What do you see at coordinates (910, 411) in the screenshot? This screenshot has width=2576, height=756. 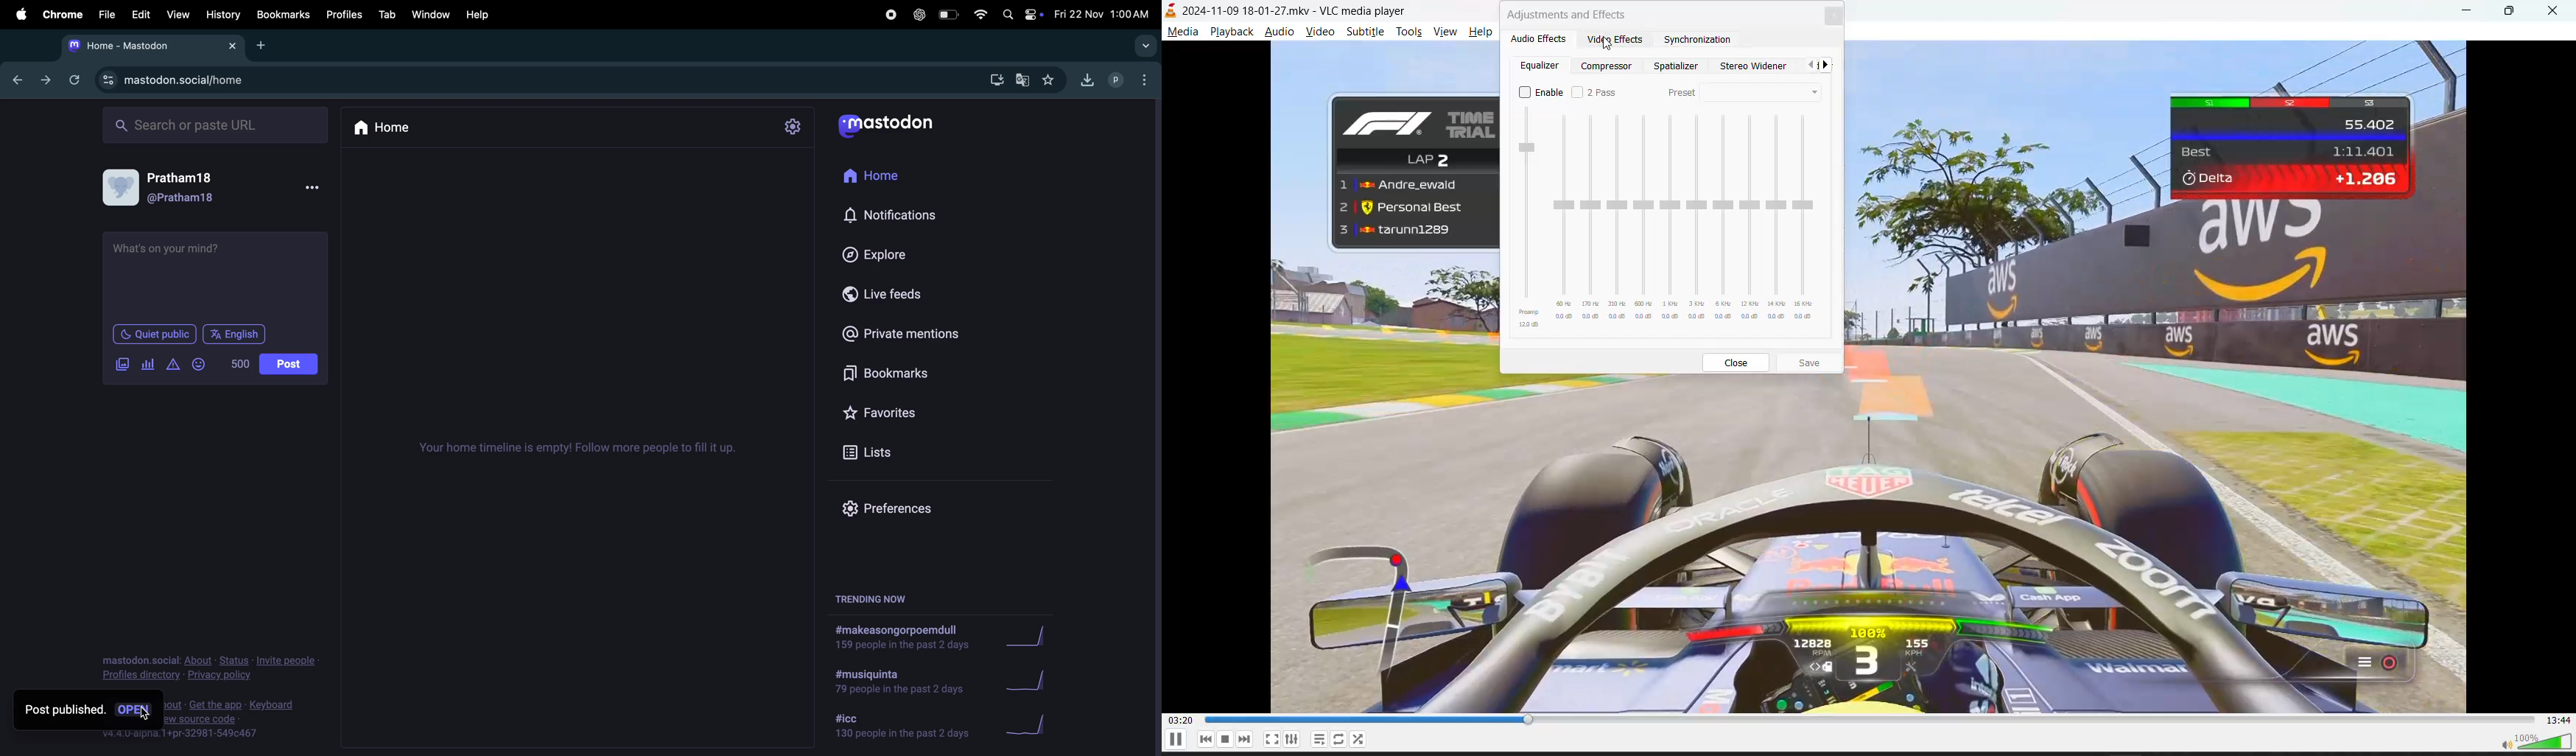 I see `favourites` at bounding box center [910, 411].